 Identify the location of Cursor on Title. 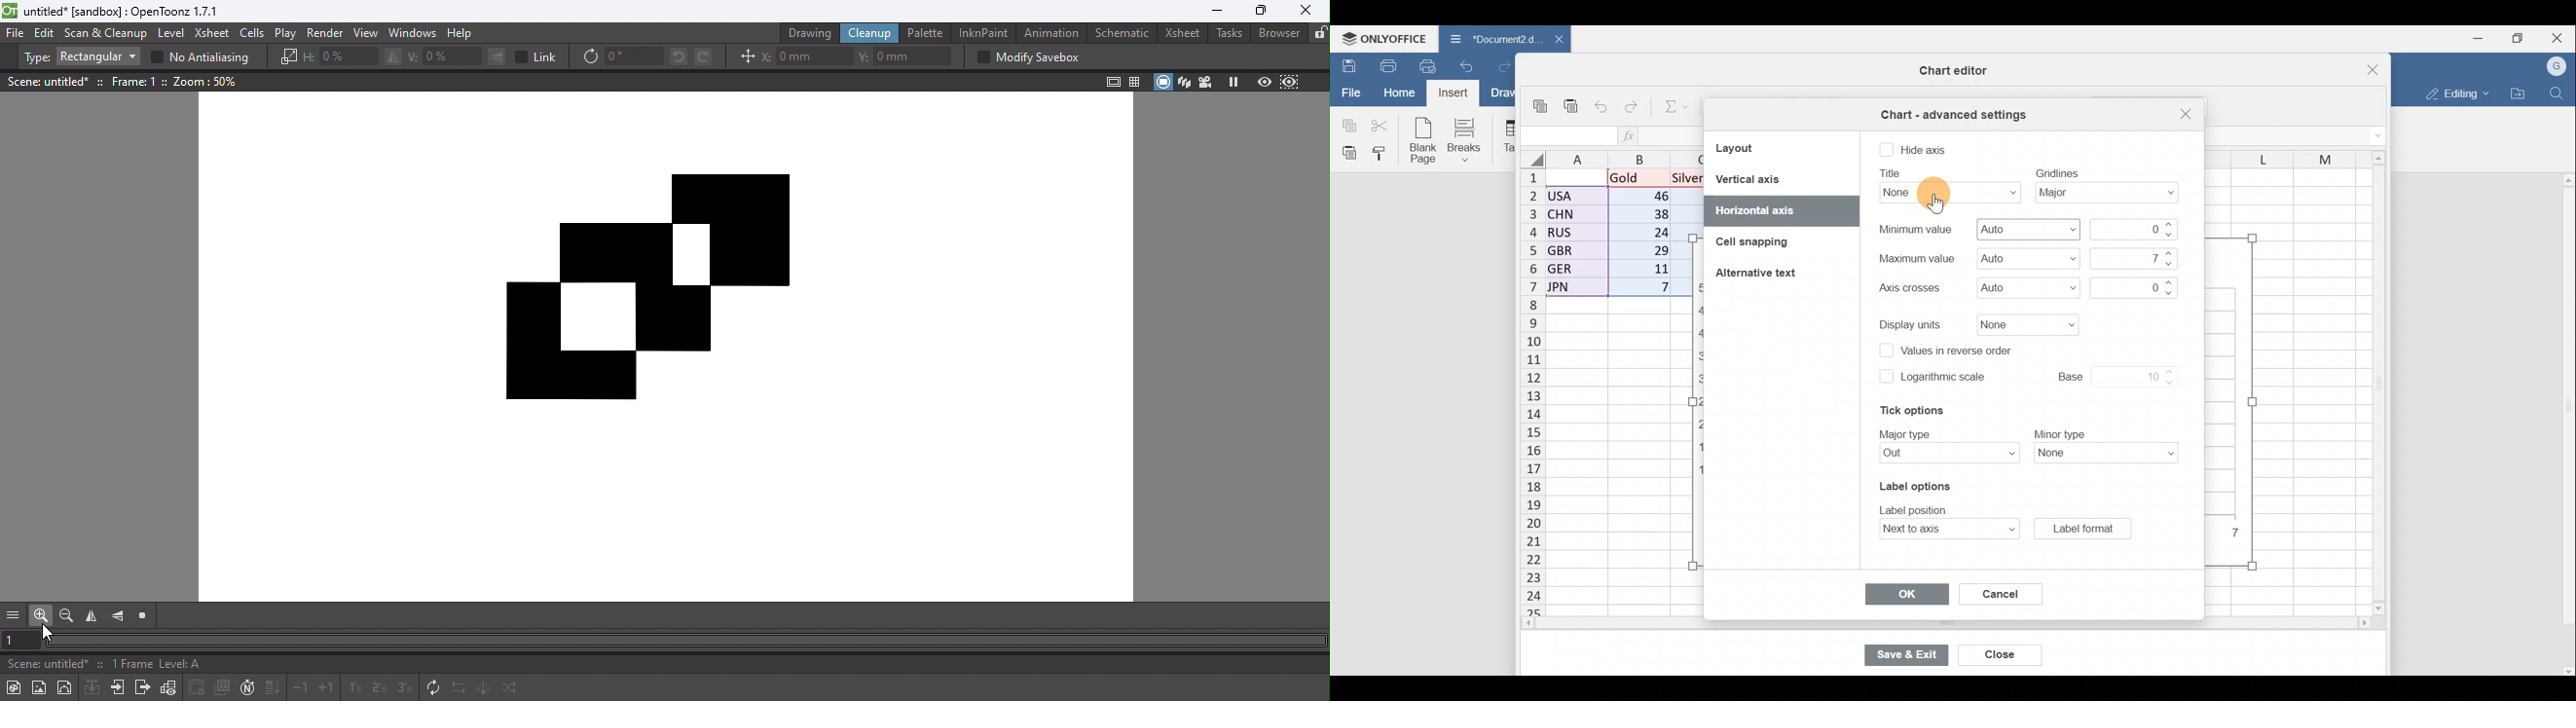
(1944, 195).